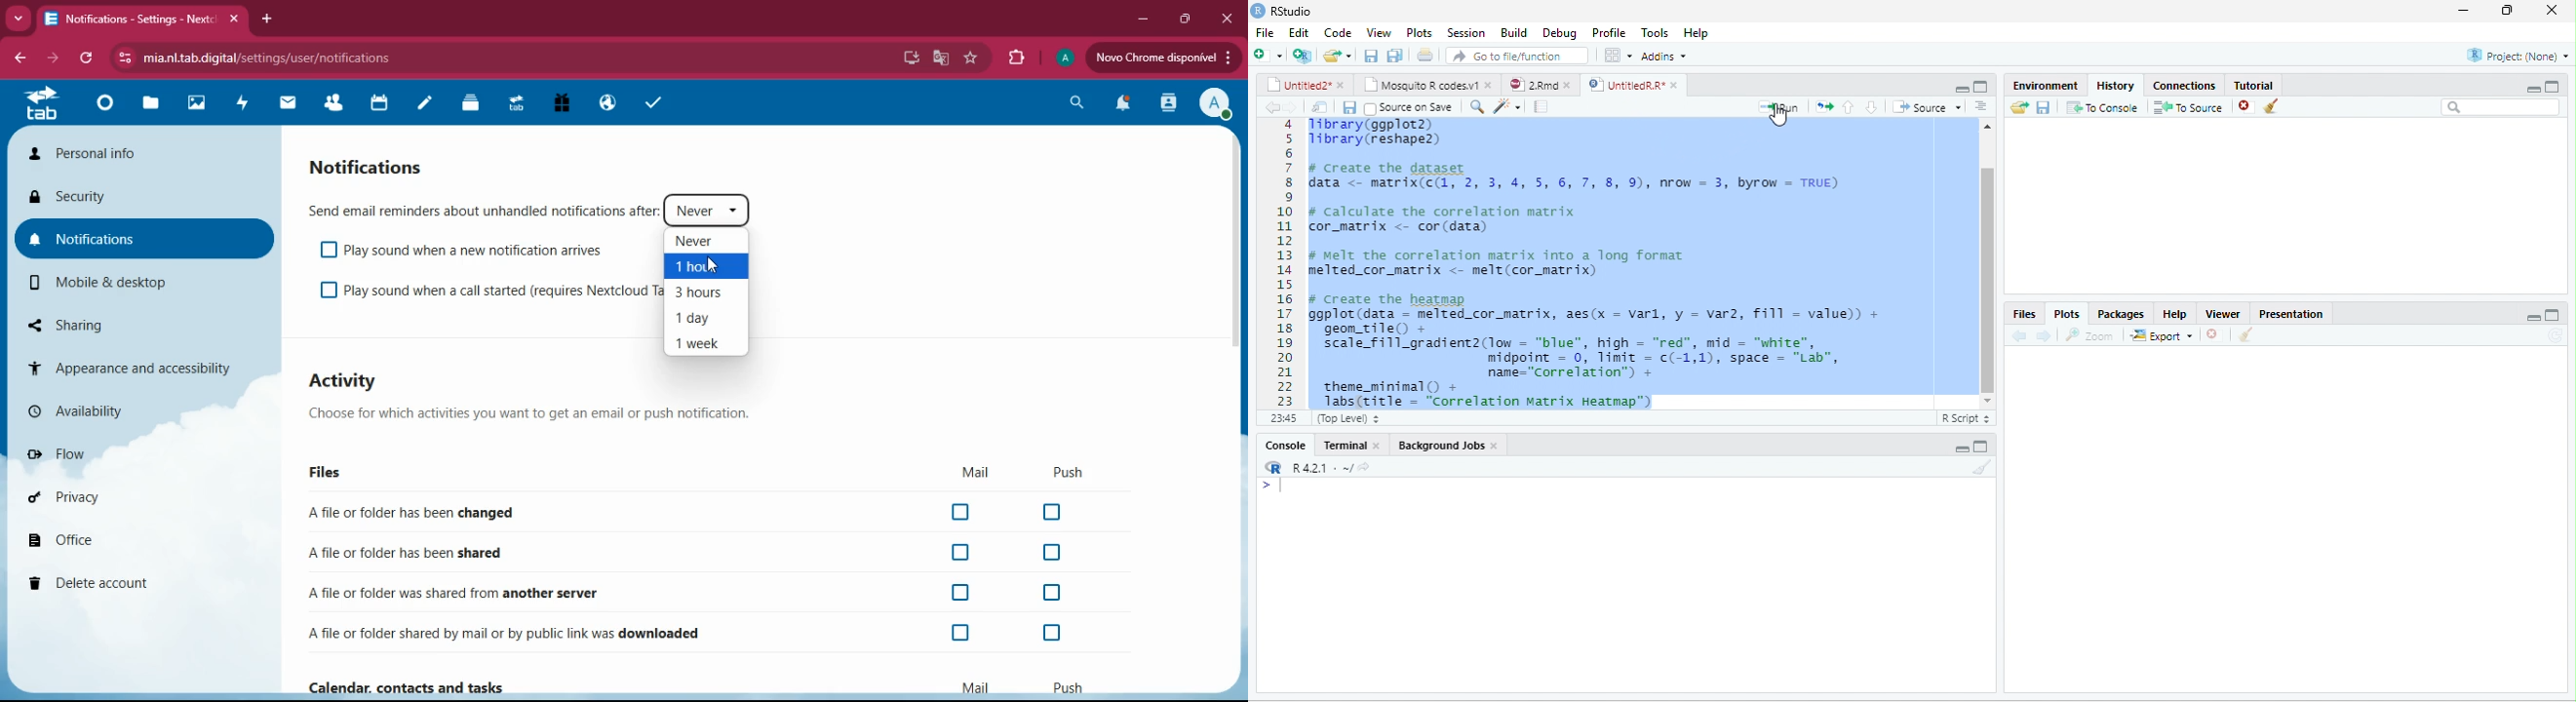  I want to click on top level, so click(1363, 420).